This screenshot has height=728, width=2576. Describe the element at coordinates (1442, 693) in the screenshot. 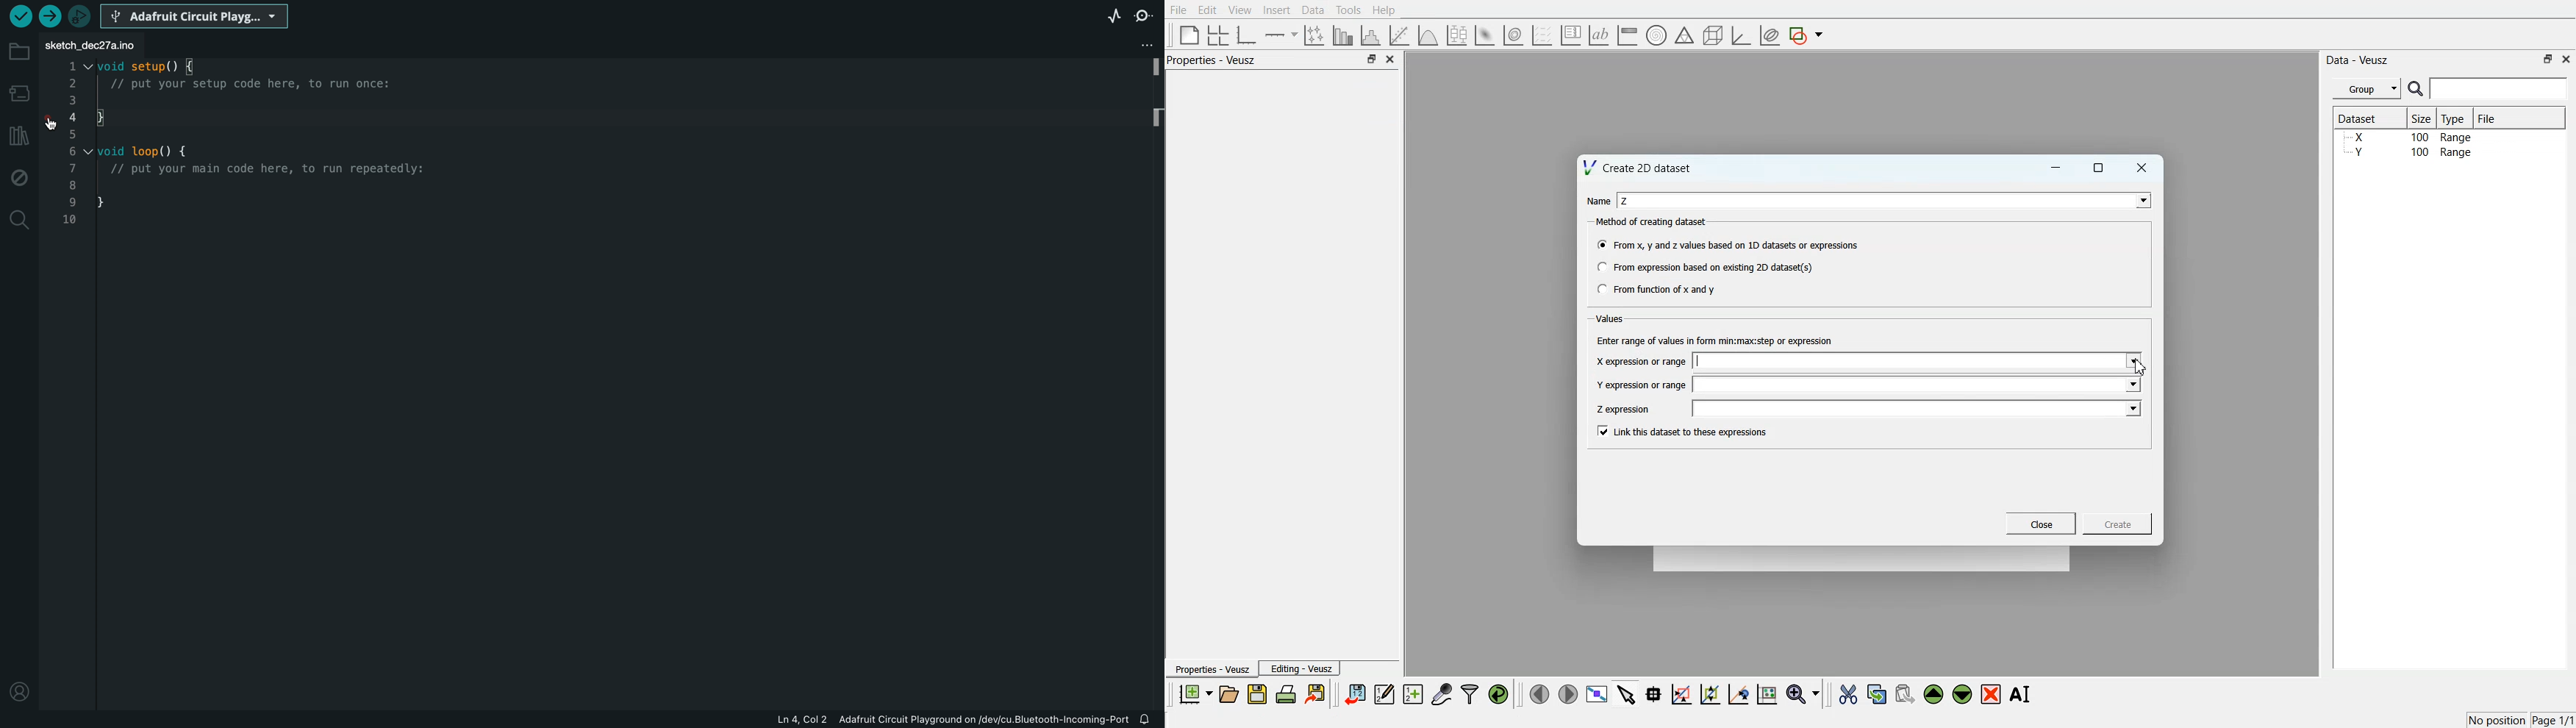

I see `Capture remote data` at that location.